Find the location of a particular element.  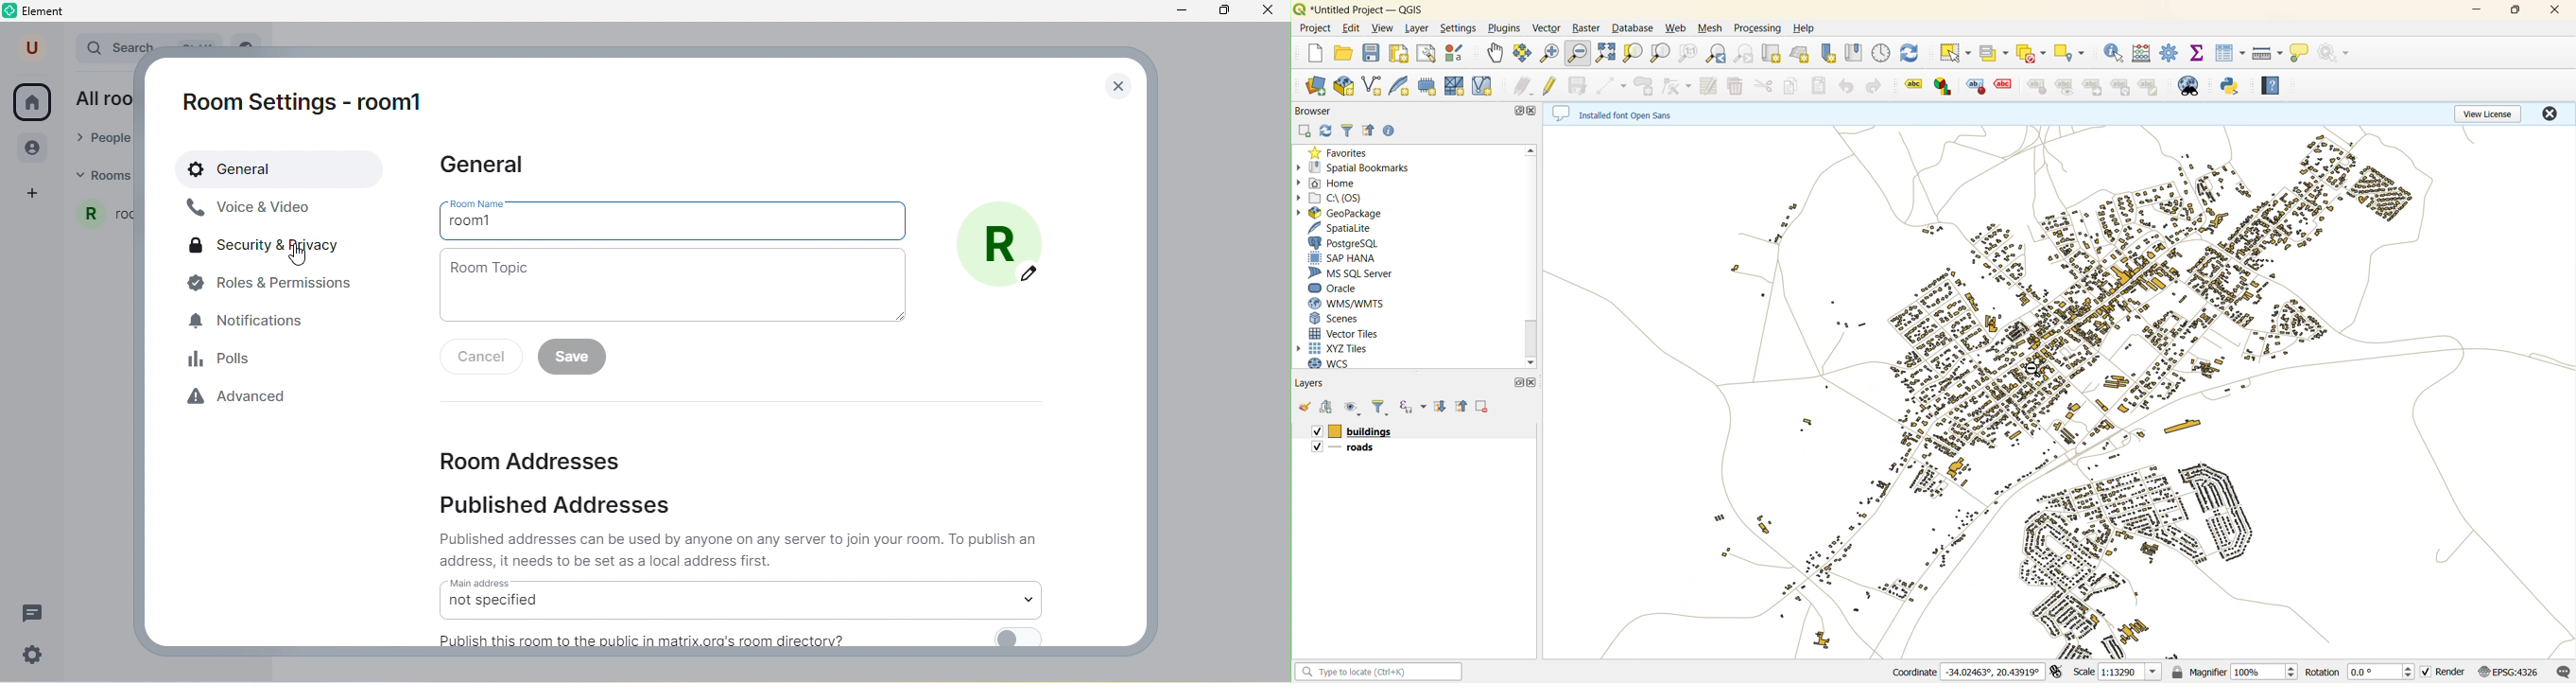

text on public addresses is located at coordinates (747, 552).